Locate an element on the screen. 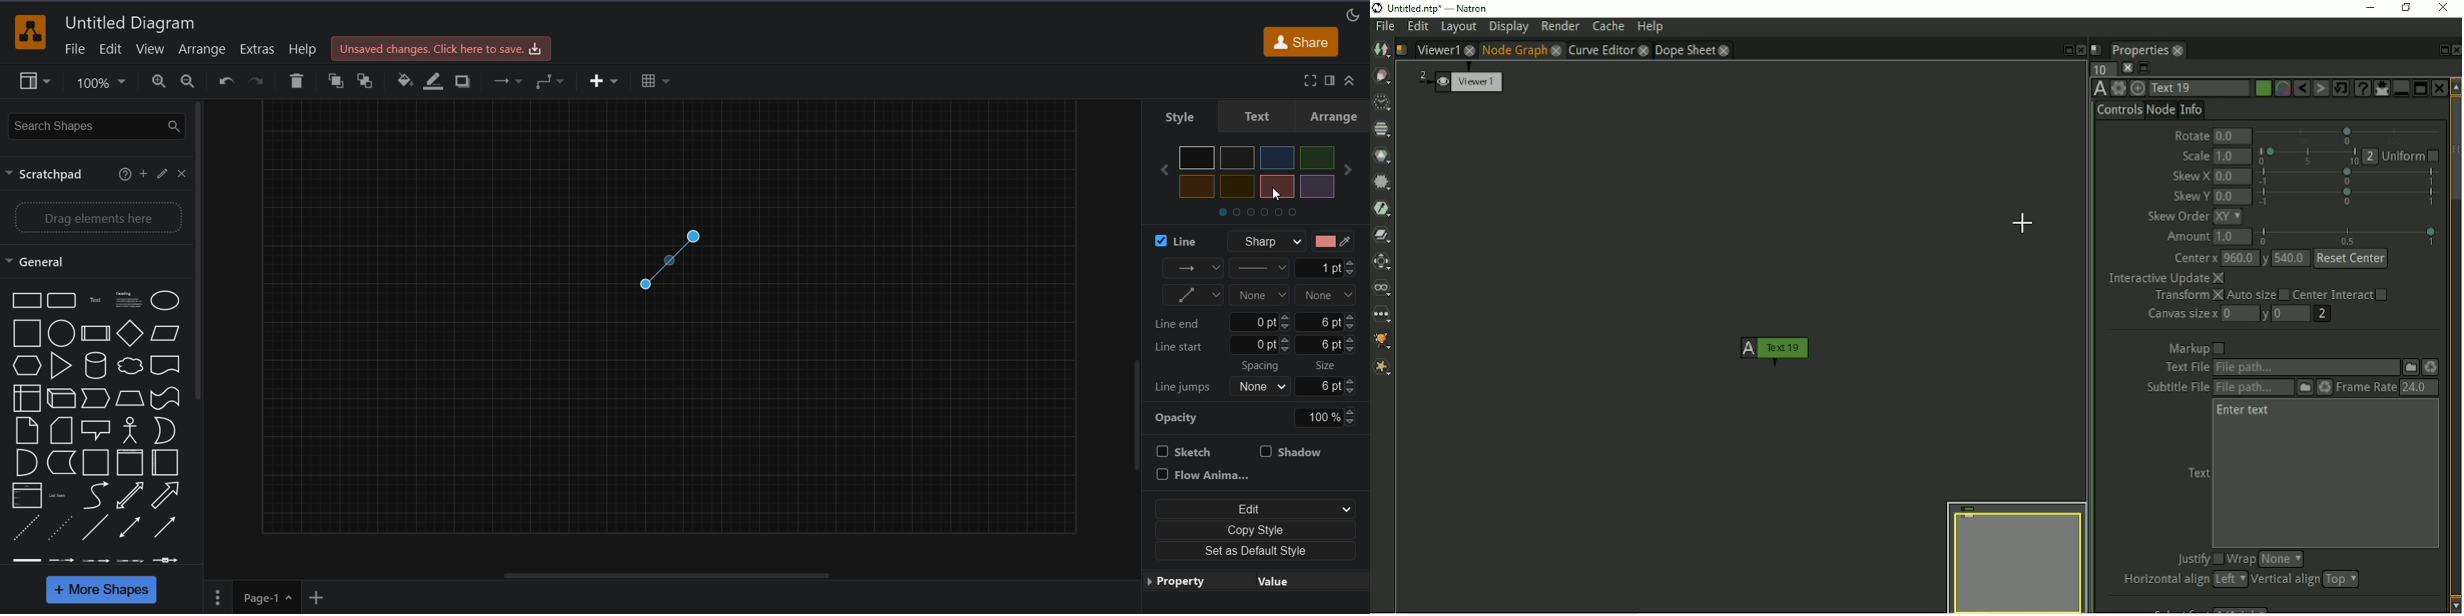 The height and width of the screenshot is (616, 2464). Unsaved changes. Click here to save. is located at coordinates (440, 48).